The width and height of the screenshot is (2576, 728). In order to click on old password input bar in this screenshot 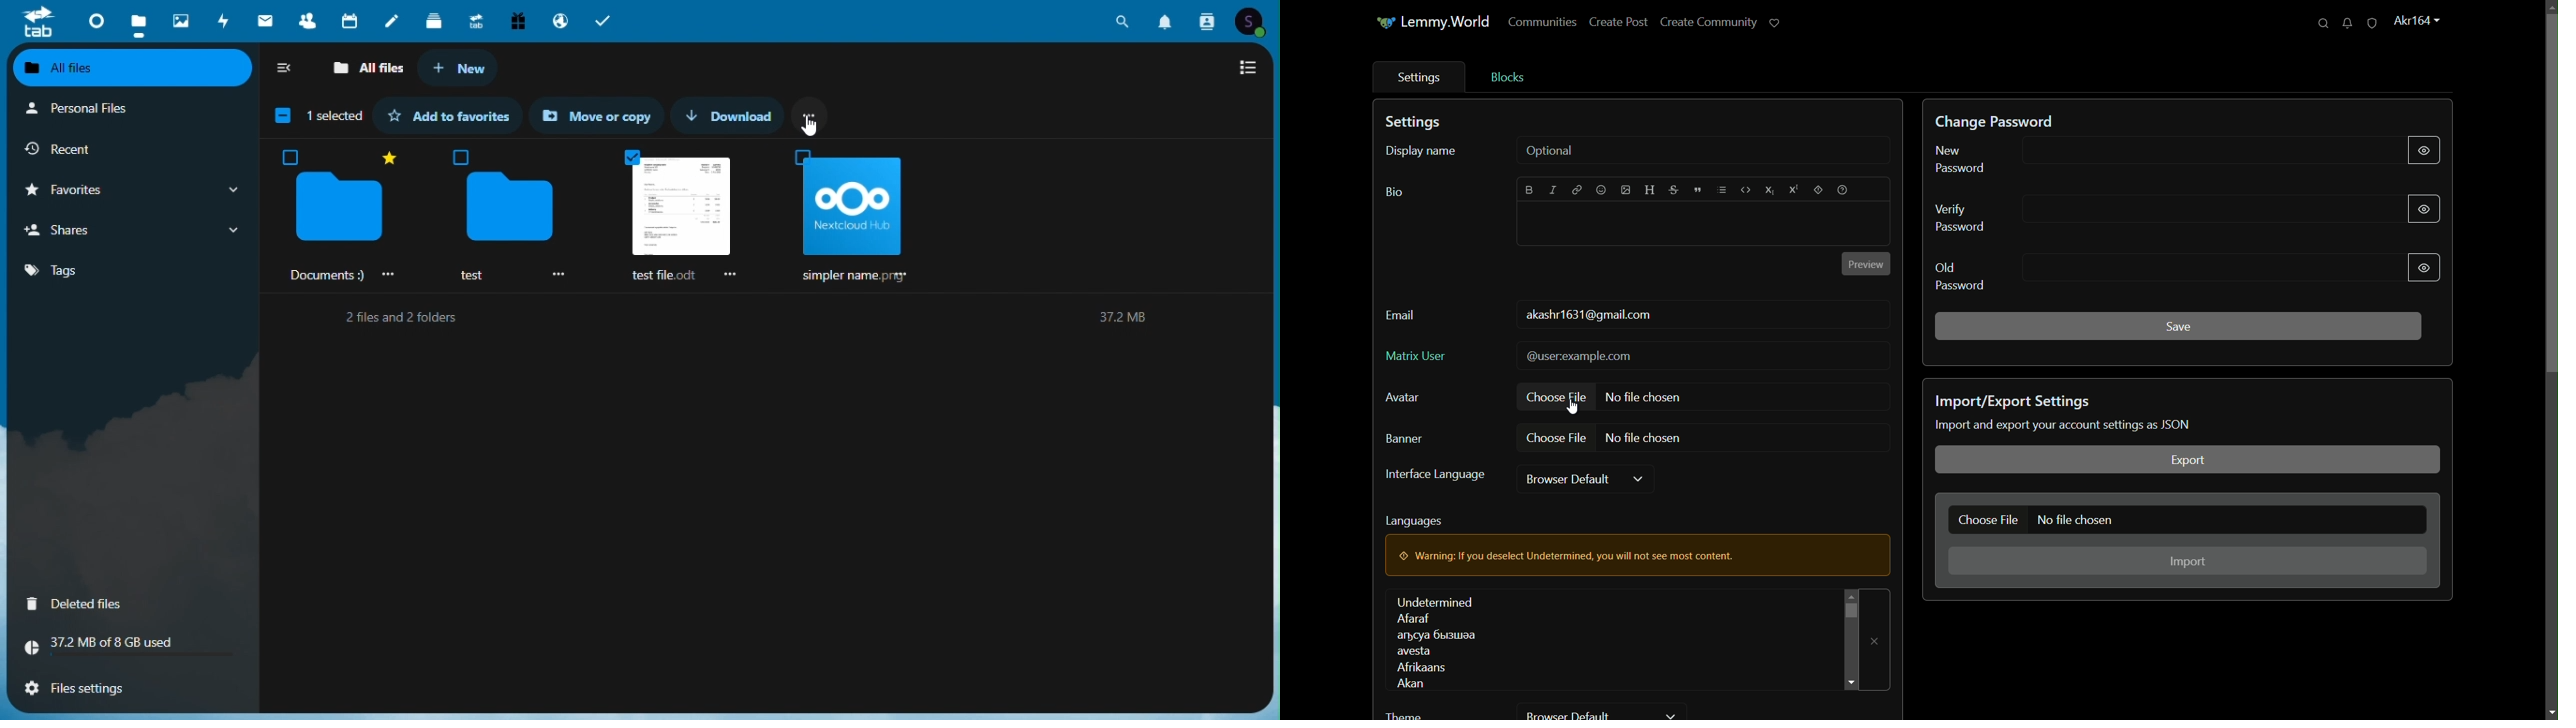, I will do `click(2202, 269)`.